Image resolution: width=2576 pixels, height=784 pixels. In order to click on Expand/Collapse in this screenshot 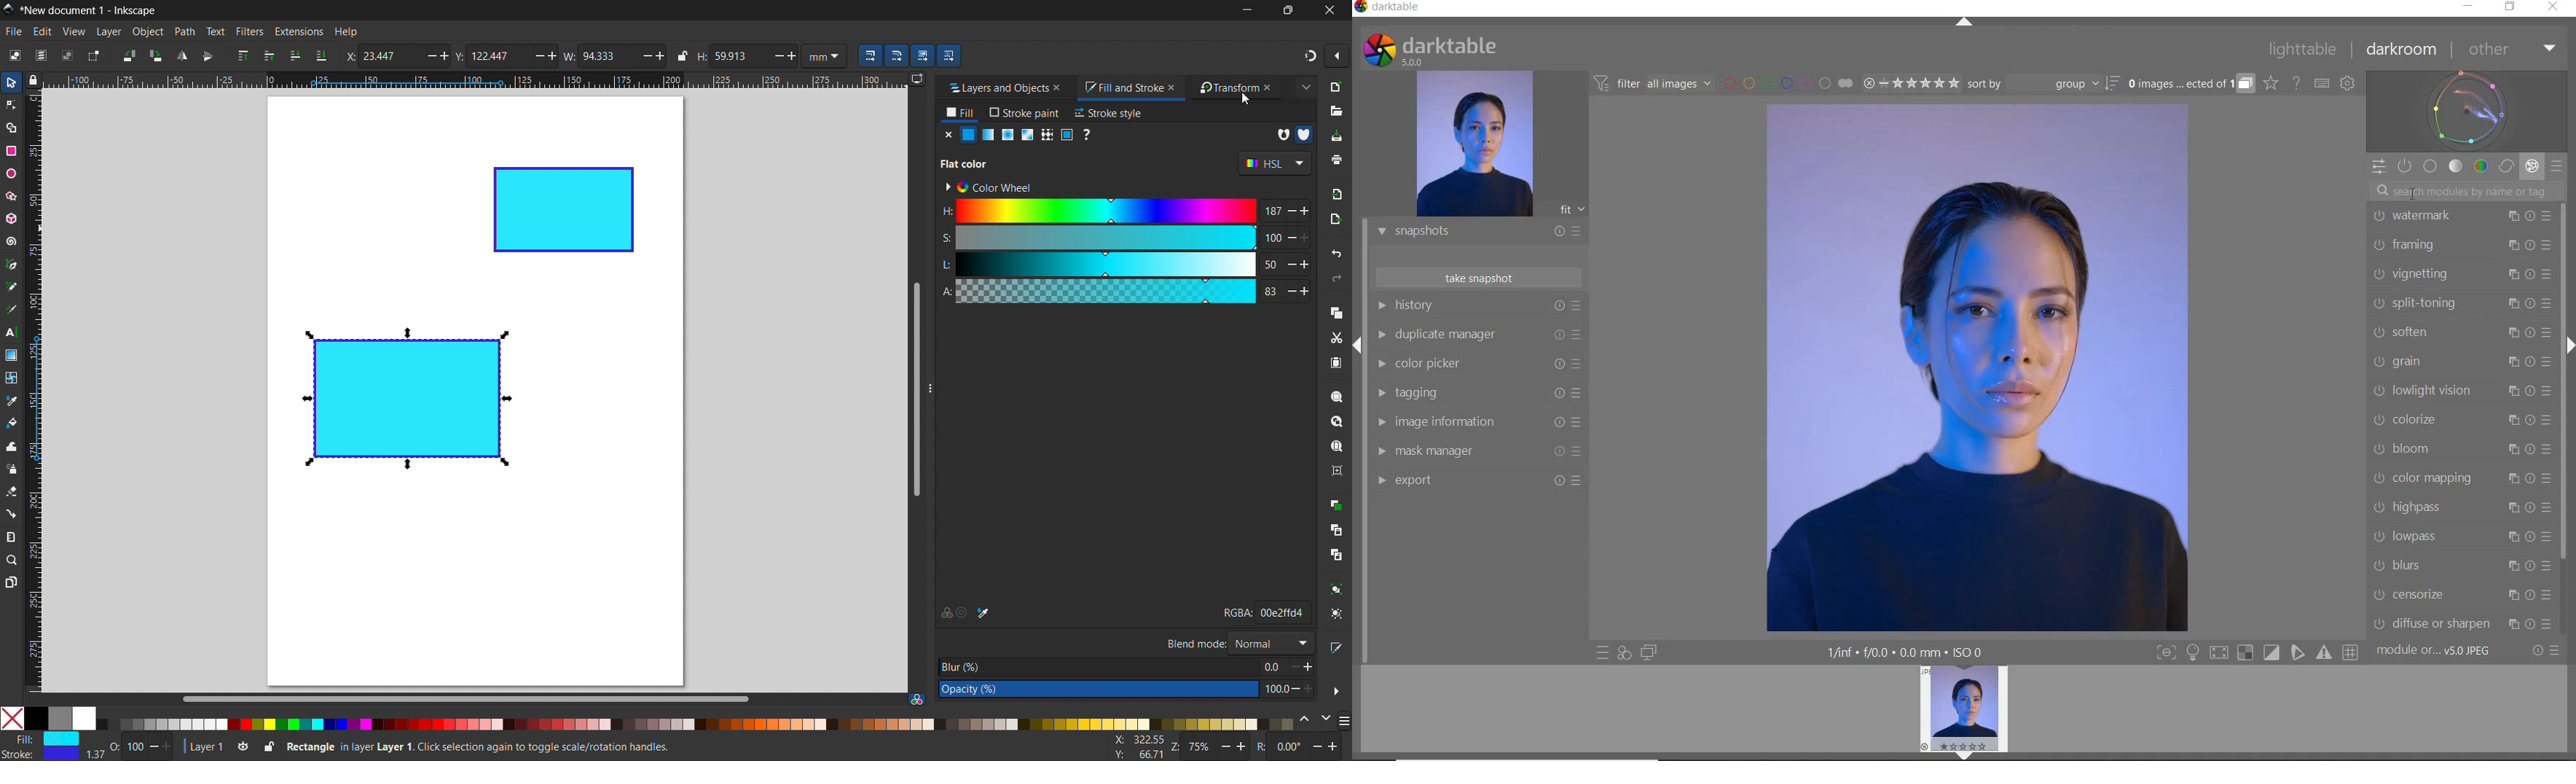, I will do `click(2568, 343)`.